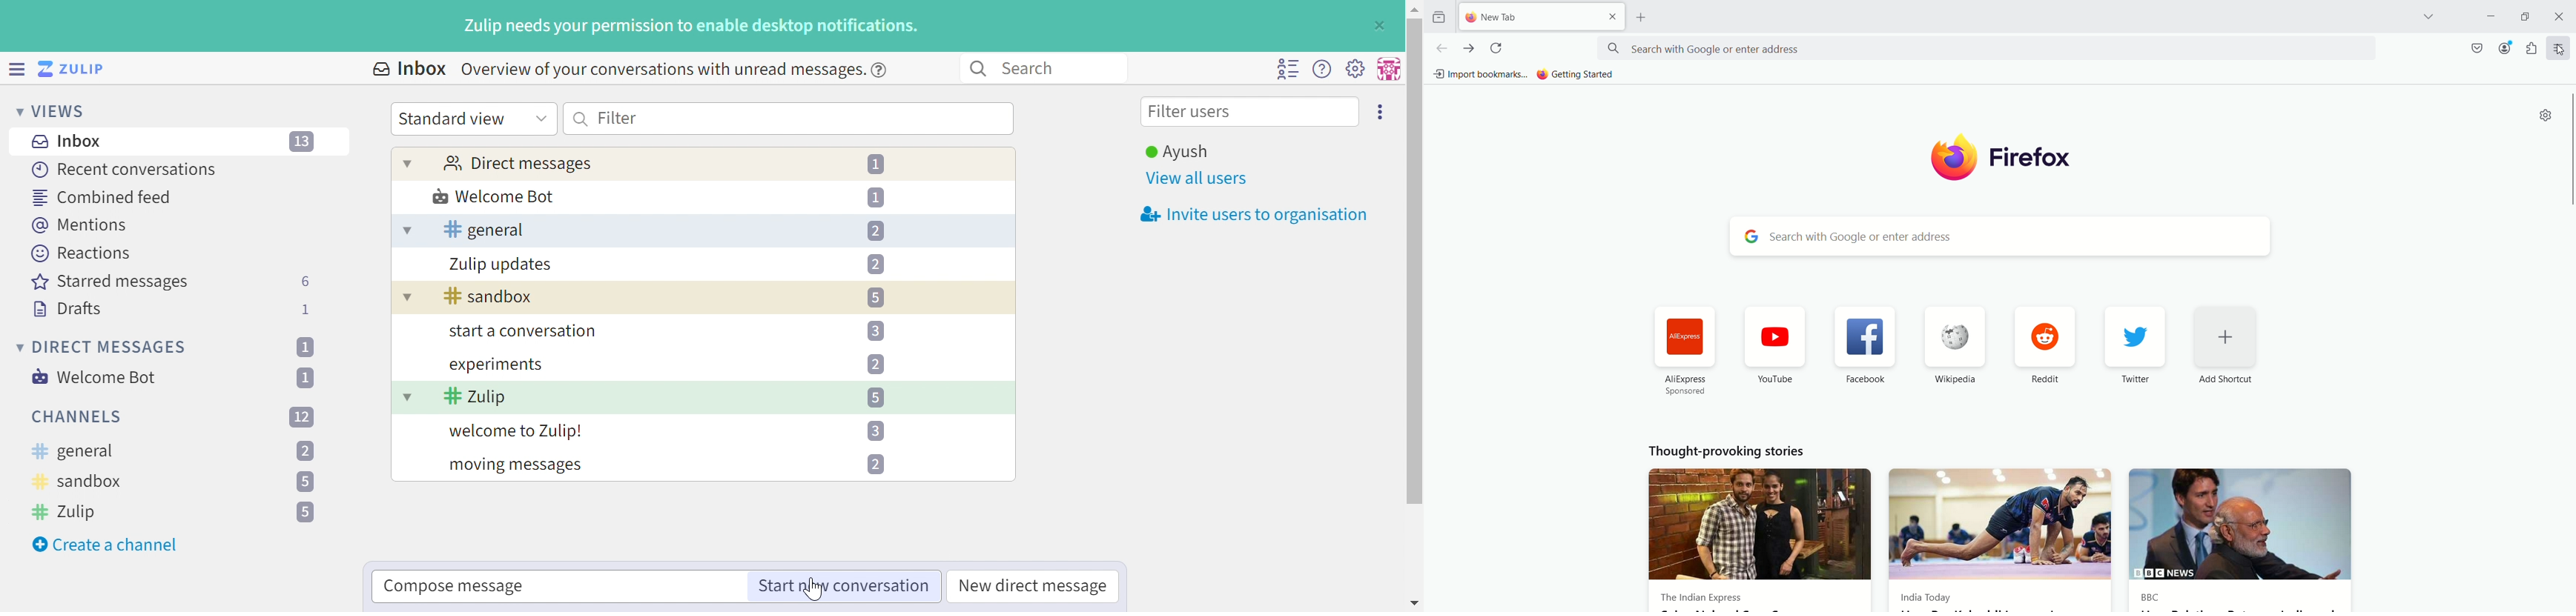  What do you see at coordinates (1783, 345) in the screenshot?
I see `Youtube` at bounding box center [1783, 345].